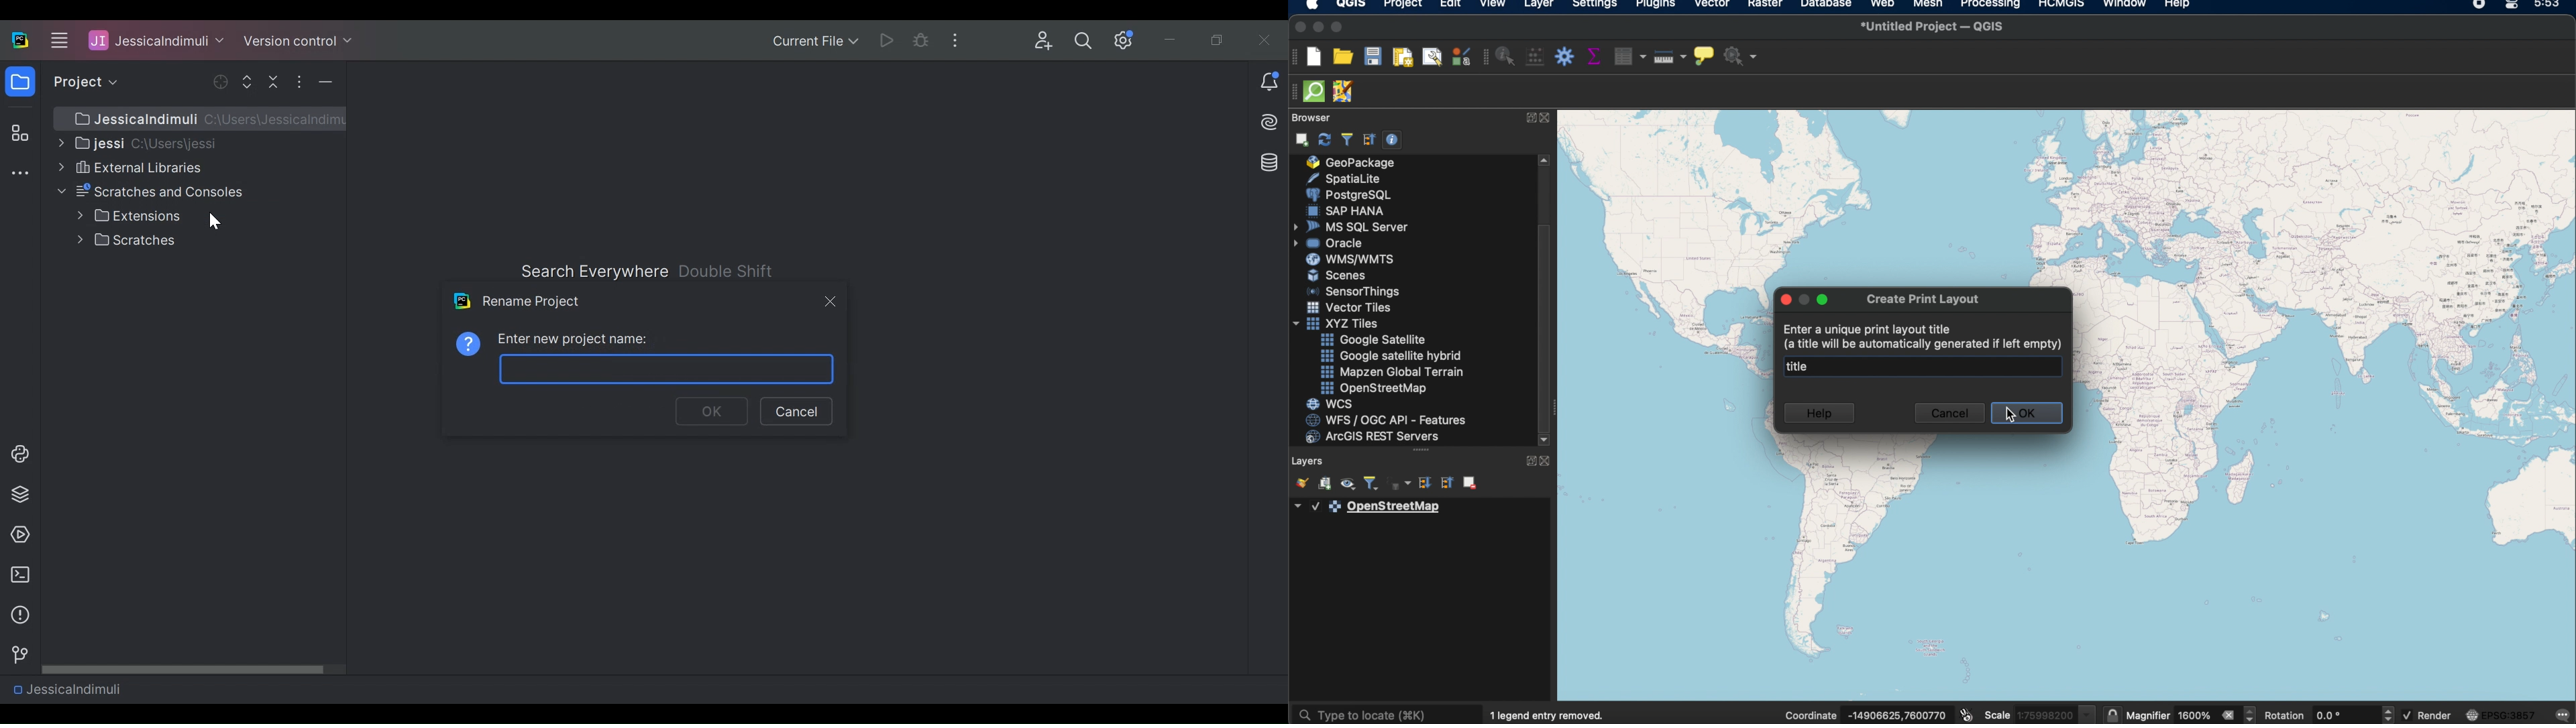 This screenshot has width=2576, height=728. I want to click on cancel, so click(1947, 412).